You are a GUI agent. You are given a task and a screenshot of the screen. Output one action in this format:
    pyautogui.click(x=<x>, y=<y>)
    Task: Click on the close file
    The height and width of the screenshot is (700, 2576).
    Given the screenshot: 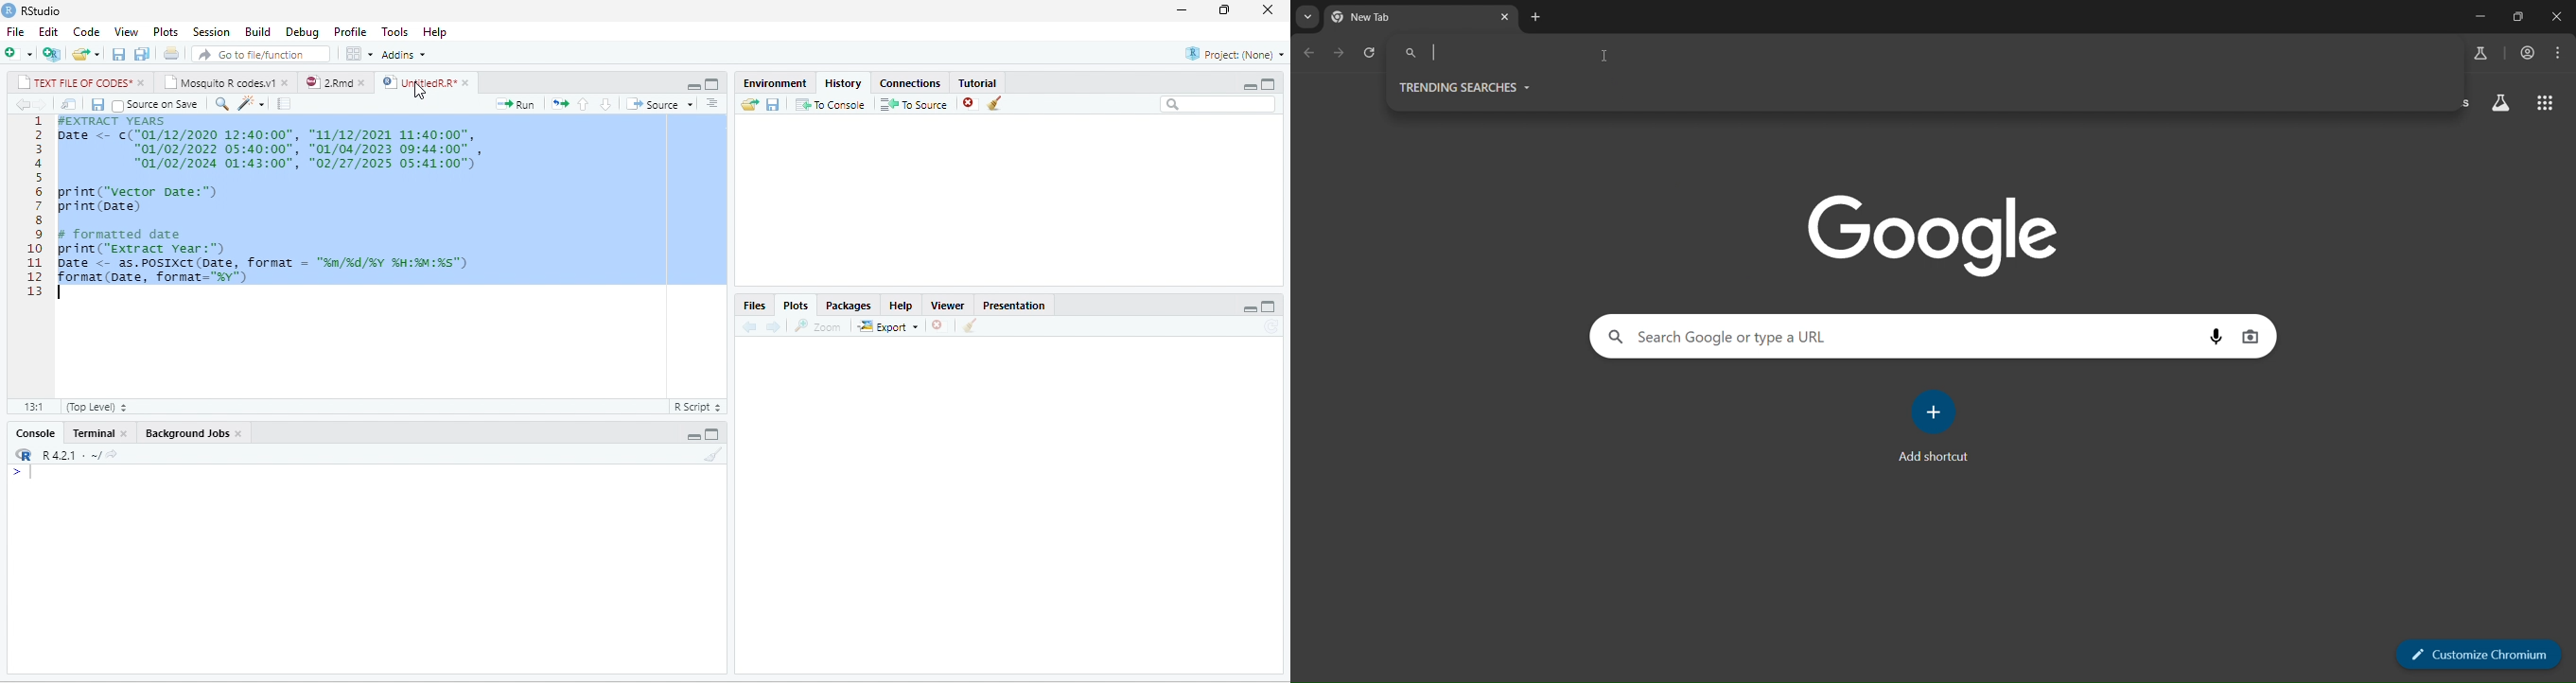 What is the action you would take?
    pyautogui.click(x=971, y=103)
    